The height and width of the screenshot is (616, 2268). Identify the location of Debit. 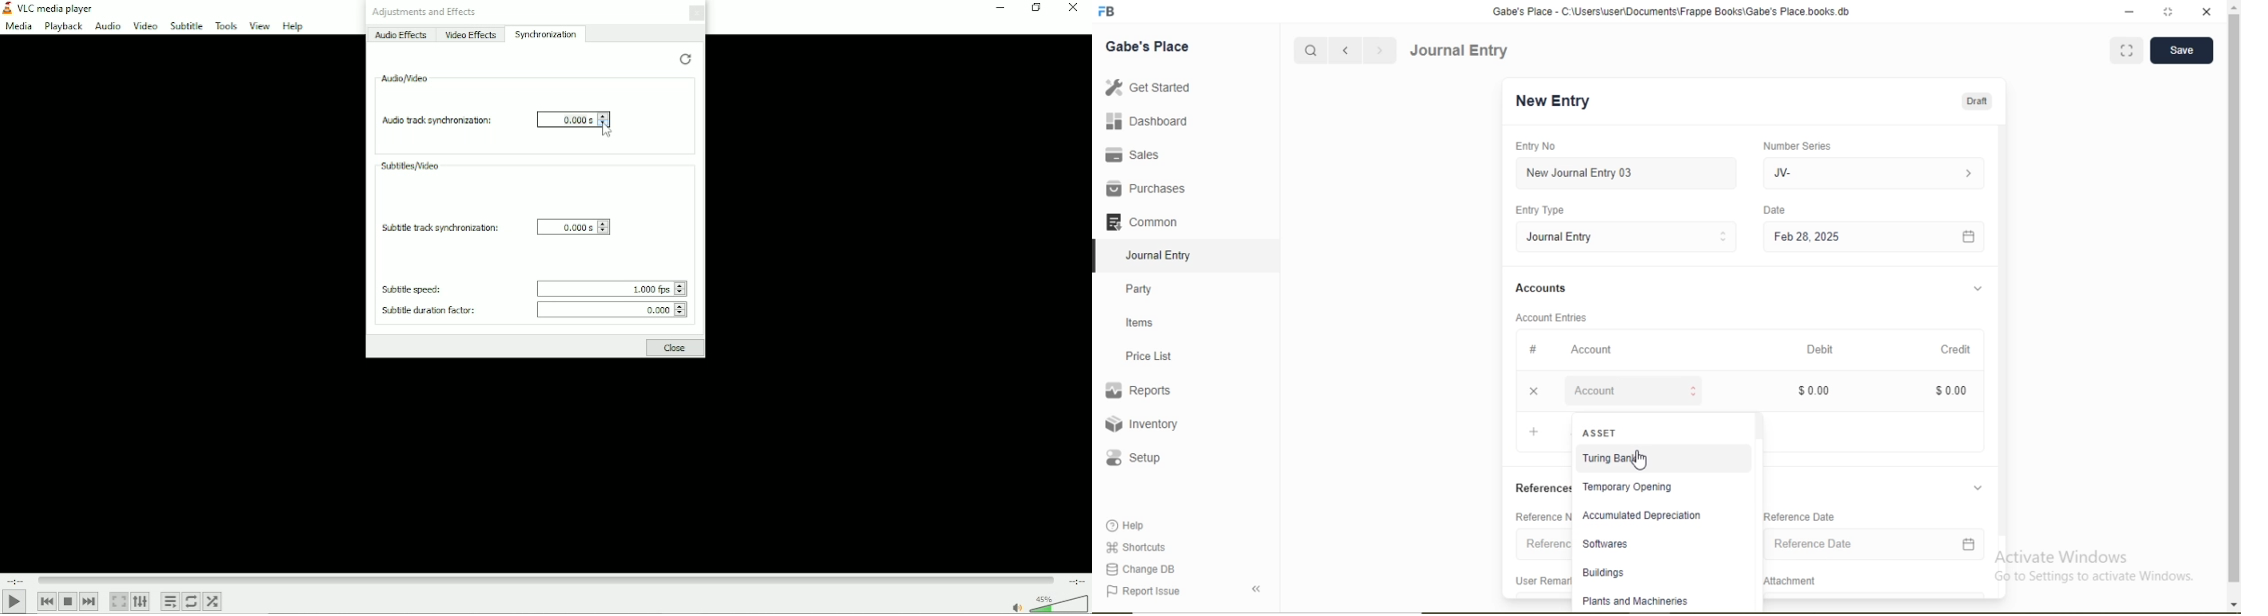
(1823, 349).